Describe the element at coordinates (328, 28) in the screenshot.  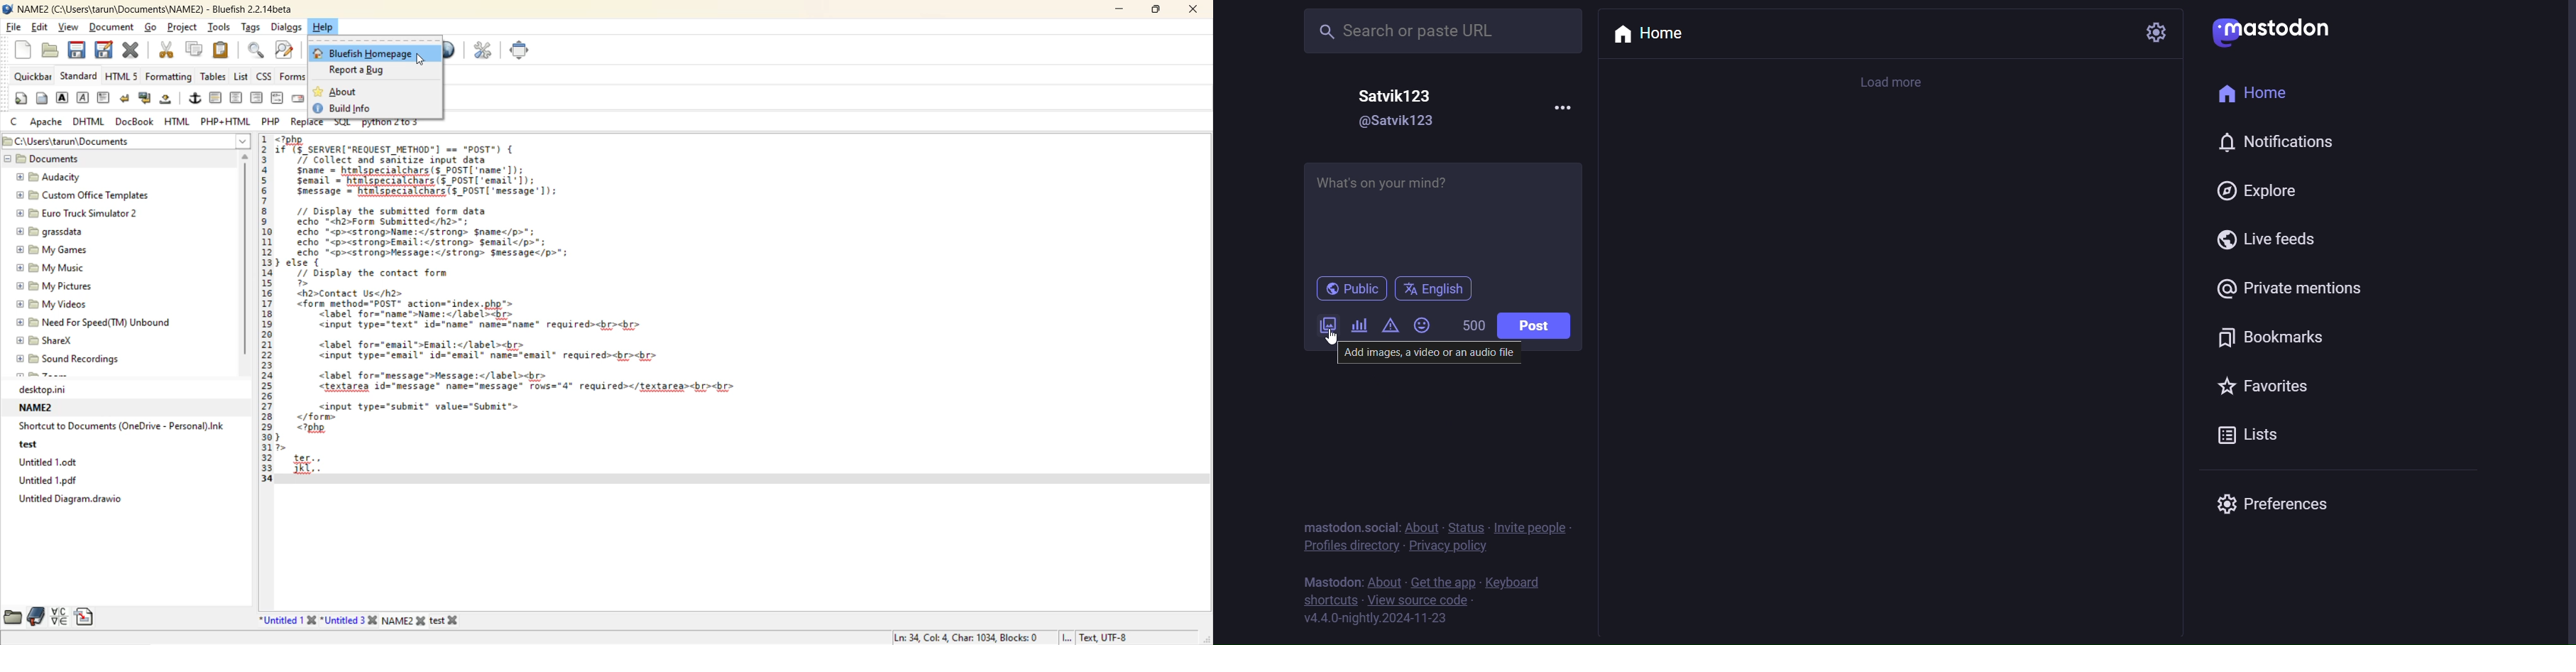
I see `help` at that location.